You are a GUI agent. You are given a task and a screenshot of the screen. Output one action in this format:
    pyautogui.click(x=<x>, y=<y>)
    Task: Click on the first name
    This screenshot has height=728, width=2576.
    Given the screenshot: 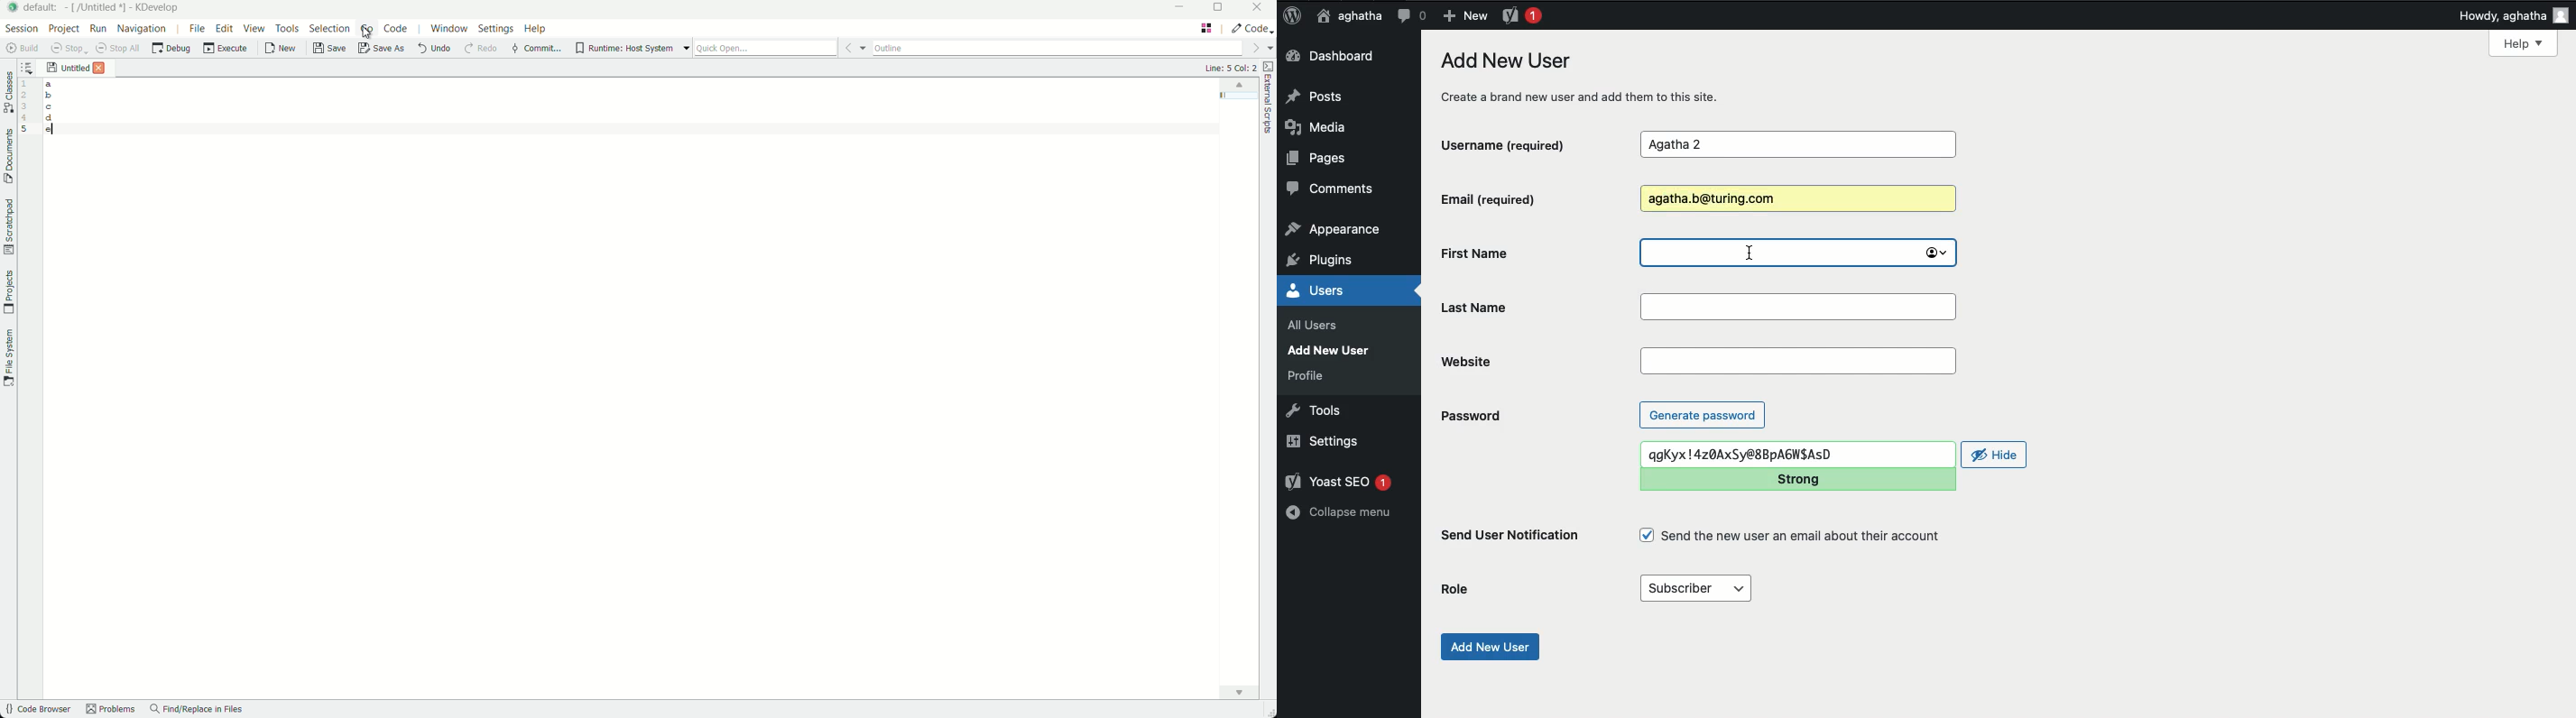 What is the action you would take?
    pyautogui.click(x=1799, y=251)
    